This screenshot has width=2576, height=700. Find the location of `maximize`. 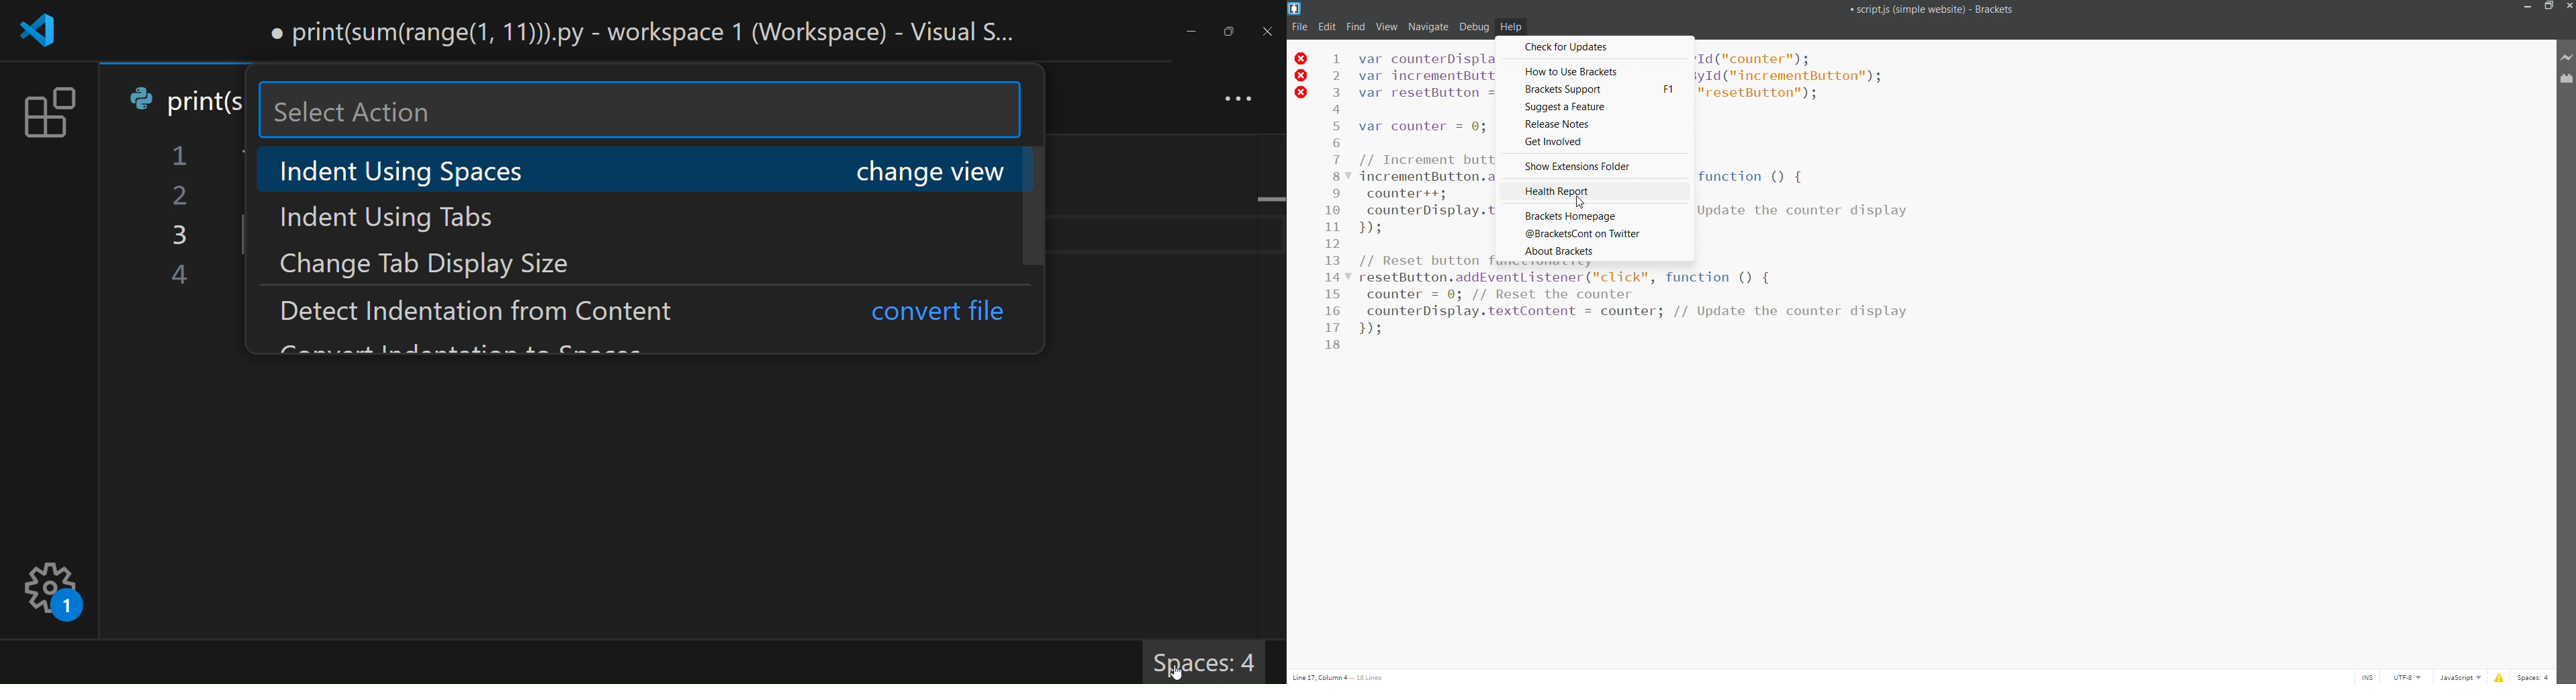

maximize is located at coordinates (1233, 30).